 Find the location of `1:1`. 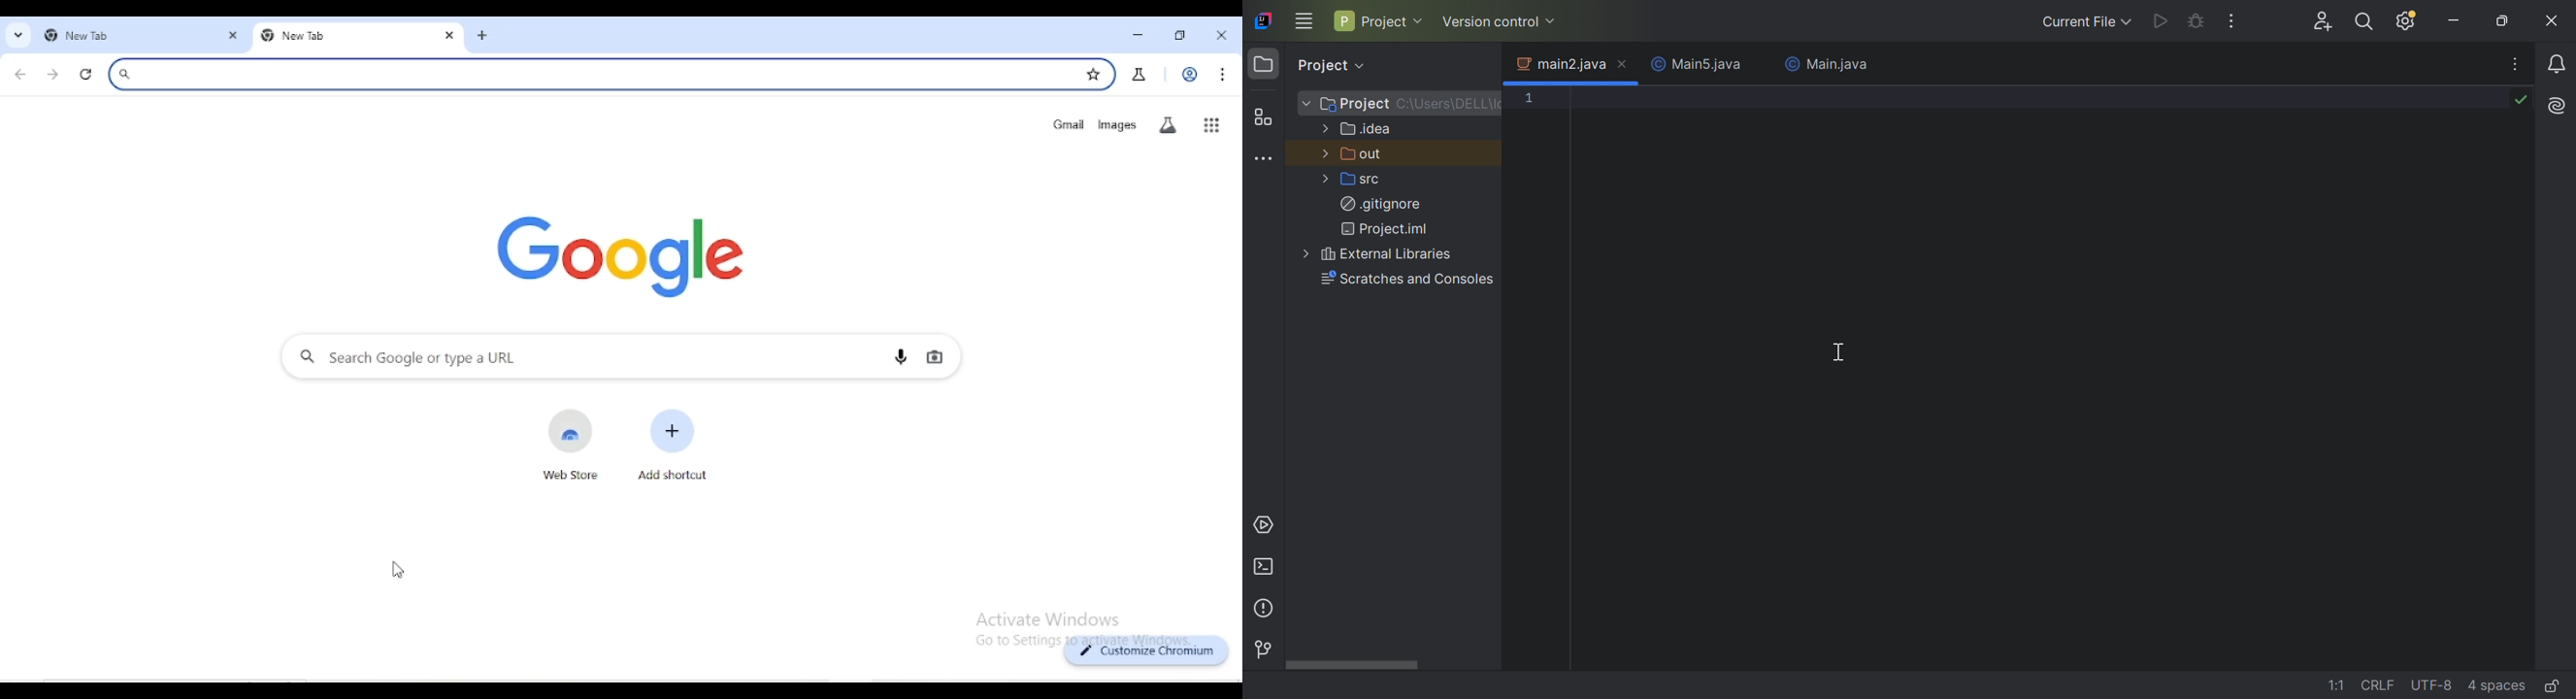

1:1 is located at coordinates (2338, 684).